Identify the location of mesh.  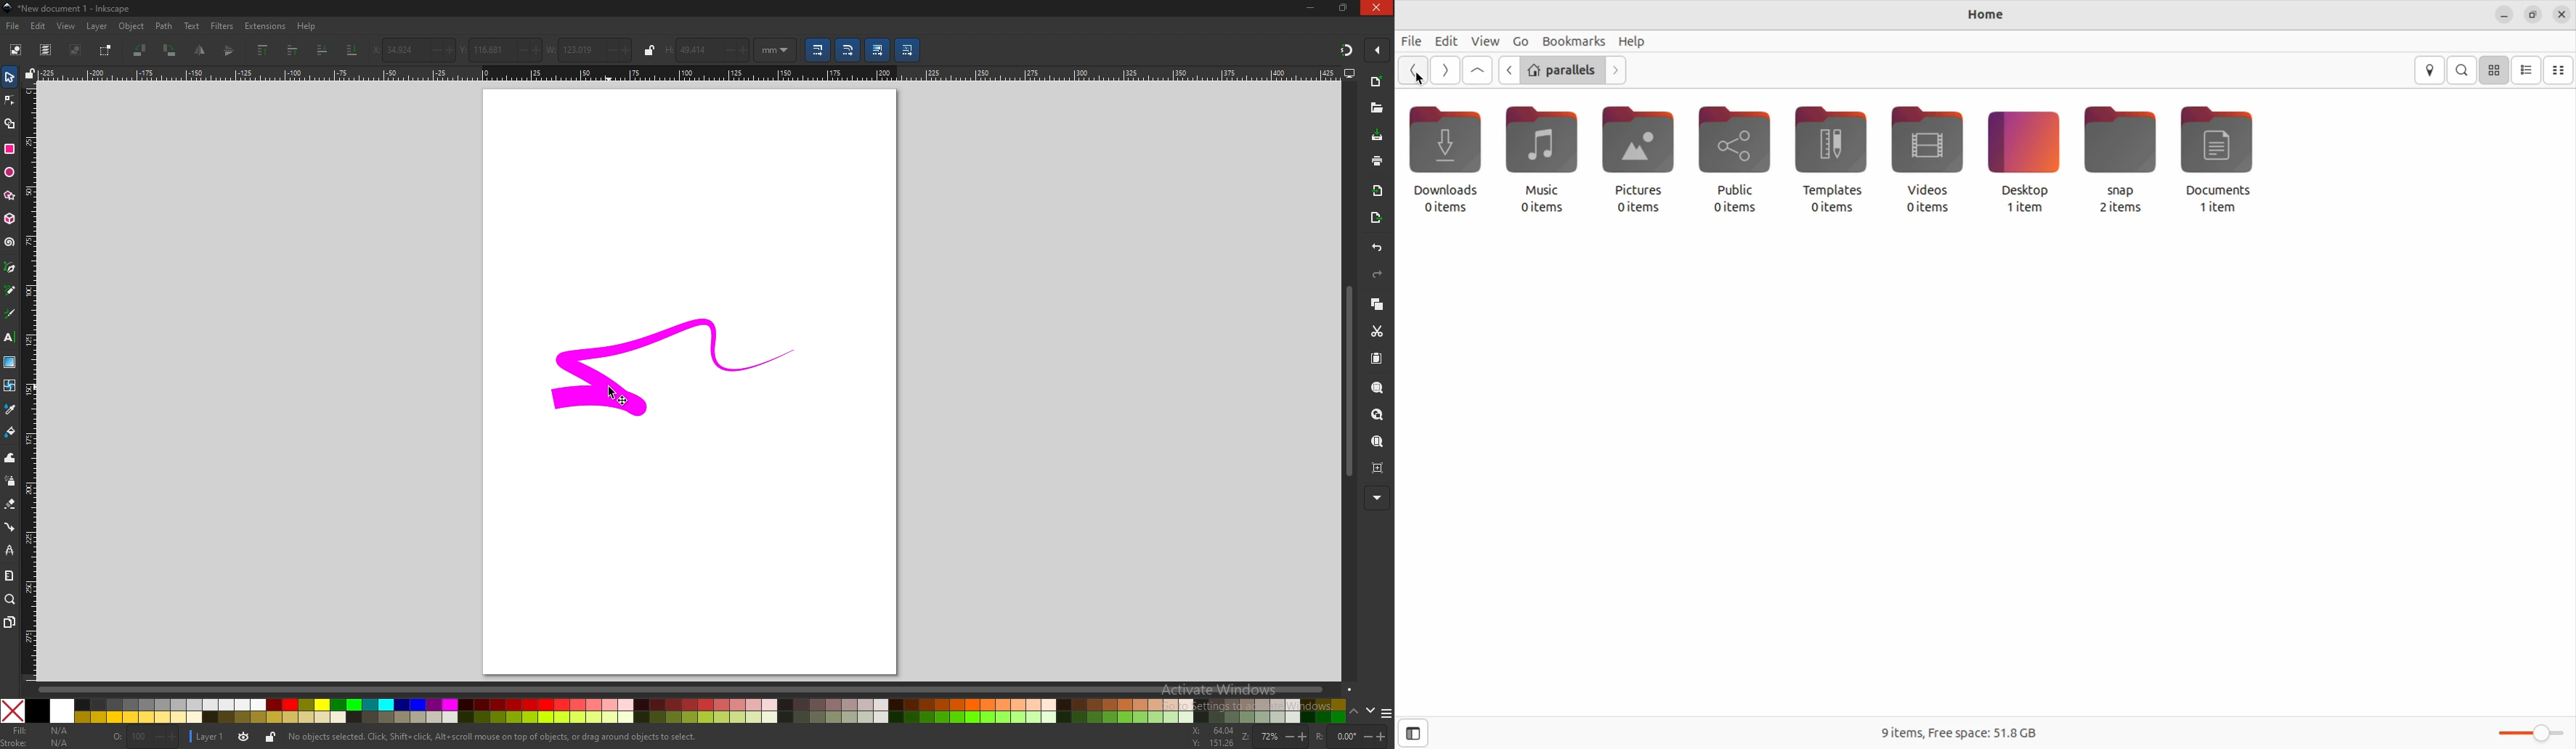
(10, 385).